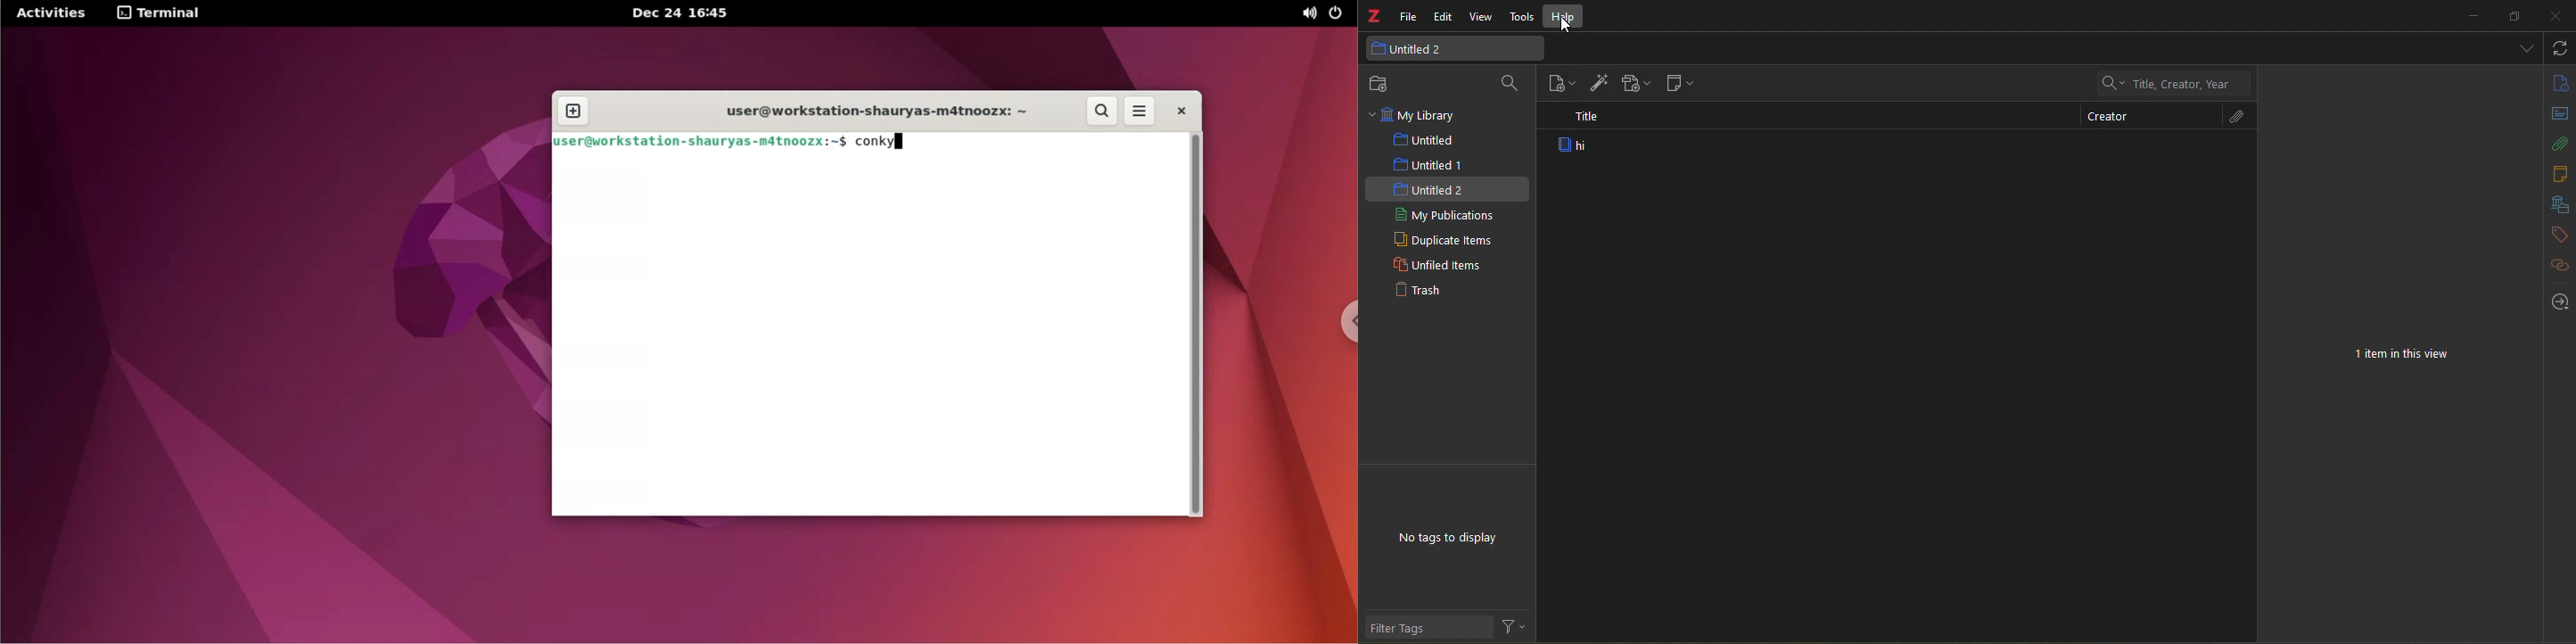  I want to click on trash, so click(1420, 288).